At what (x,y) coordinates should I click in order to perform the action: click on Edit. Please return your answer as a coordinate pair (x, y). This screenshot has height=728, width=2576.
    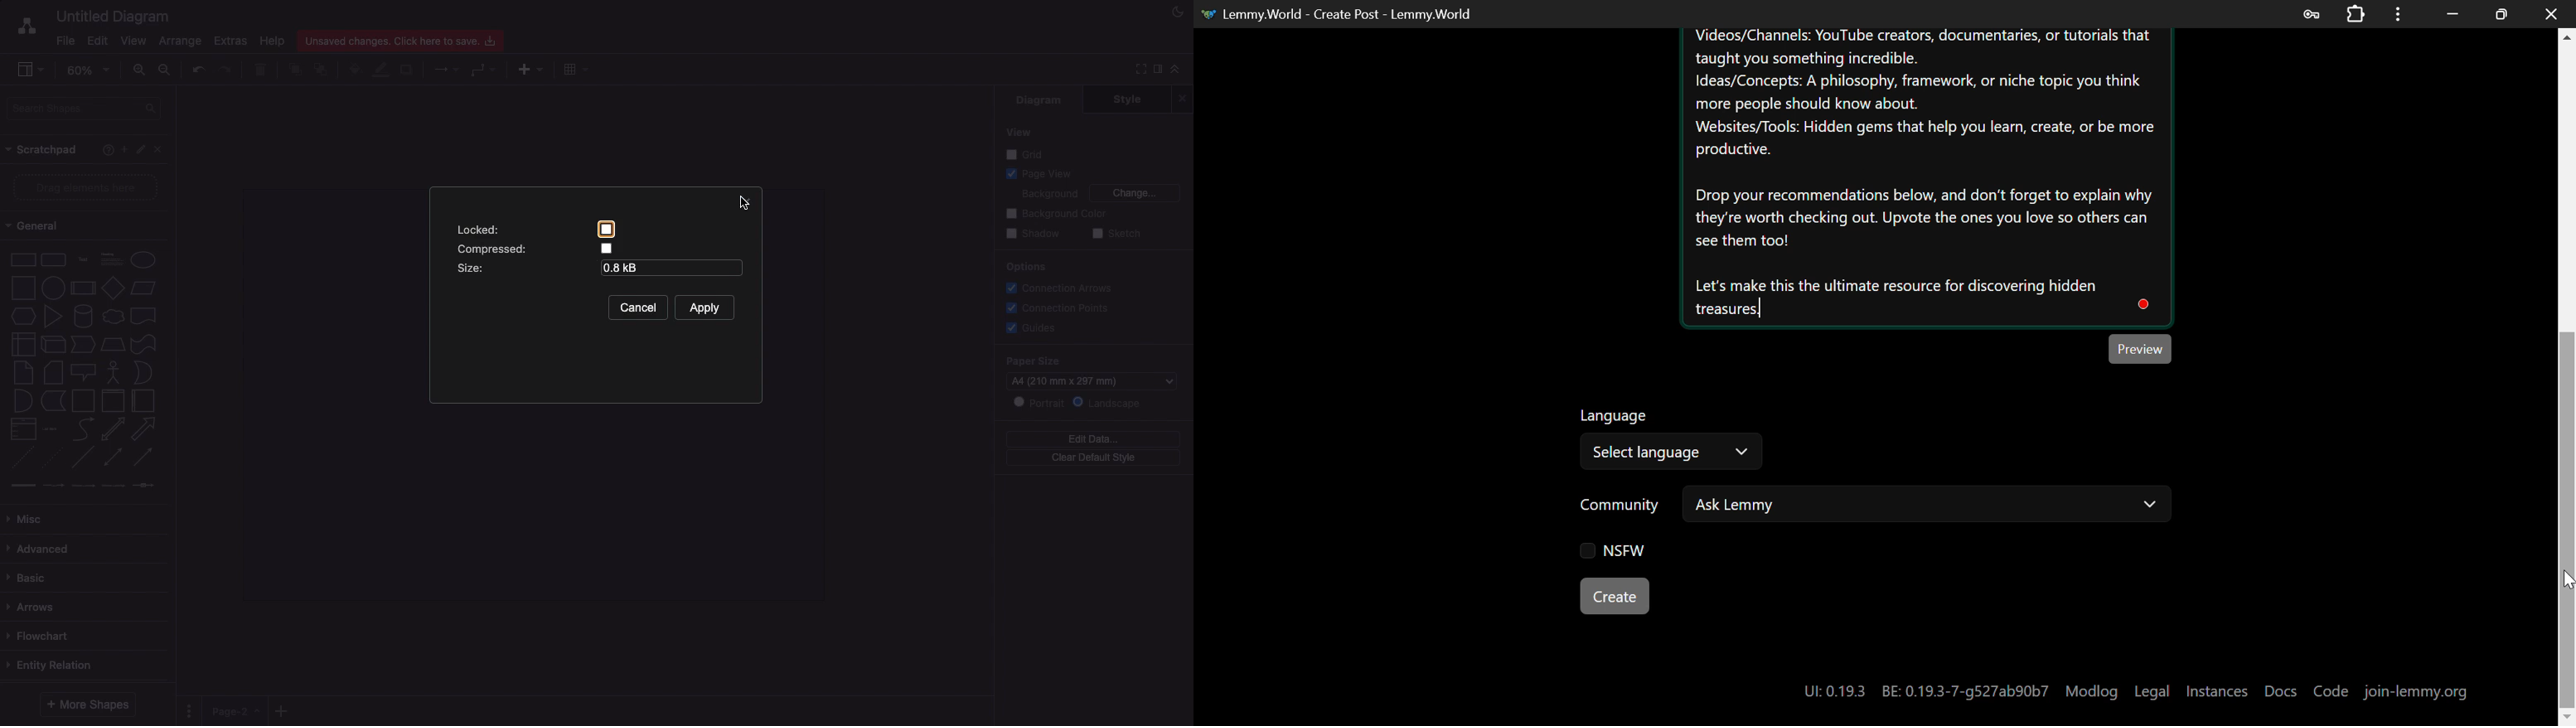
    Looking at the image, I should click on (99, 41).